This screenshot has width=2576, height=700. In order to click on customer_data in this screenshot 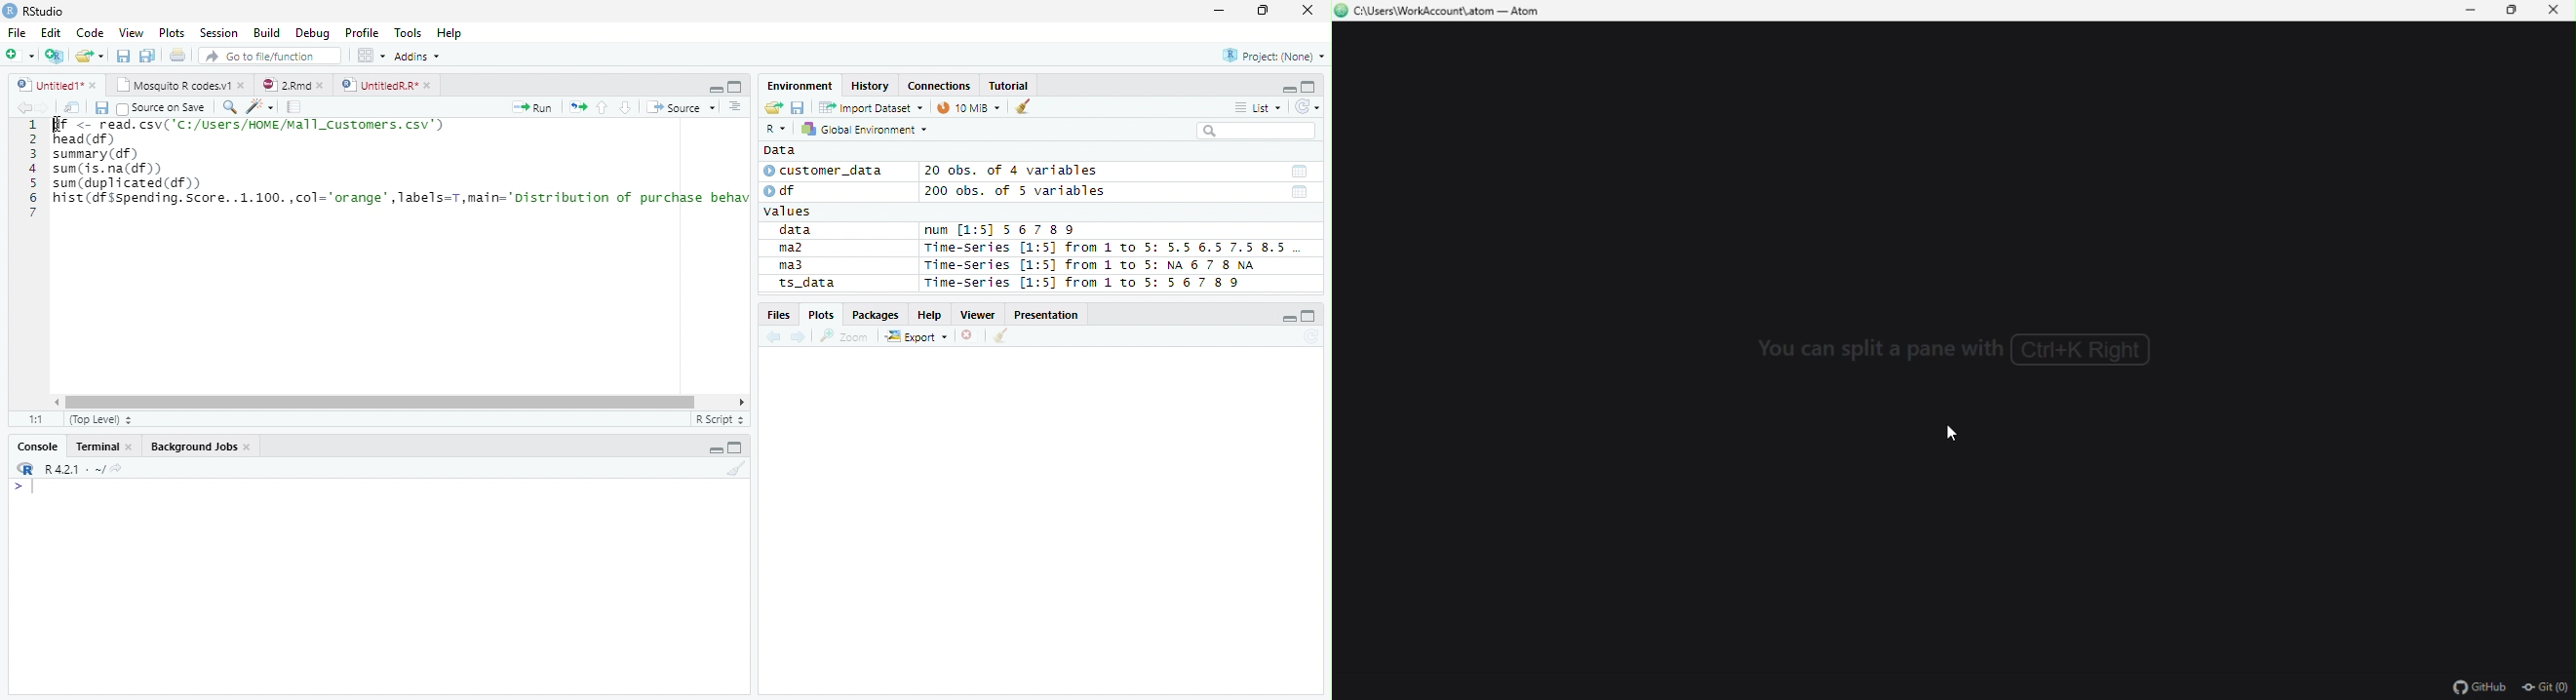, I will do `click(827, 171)`.